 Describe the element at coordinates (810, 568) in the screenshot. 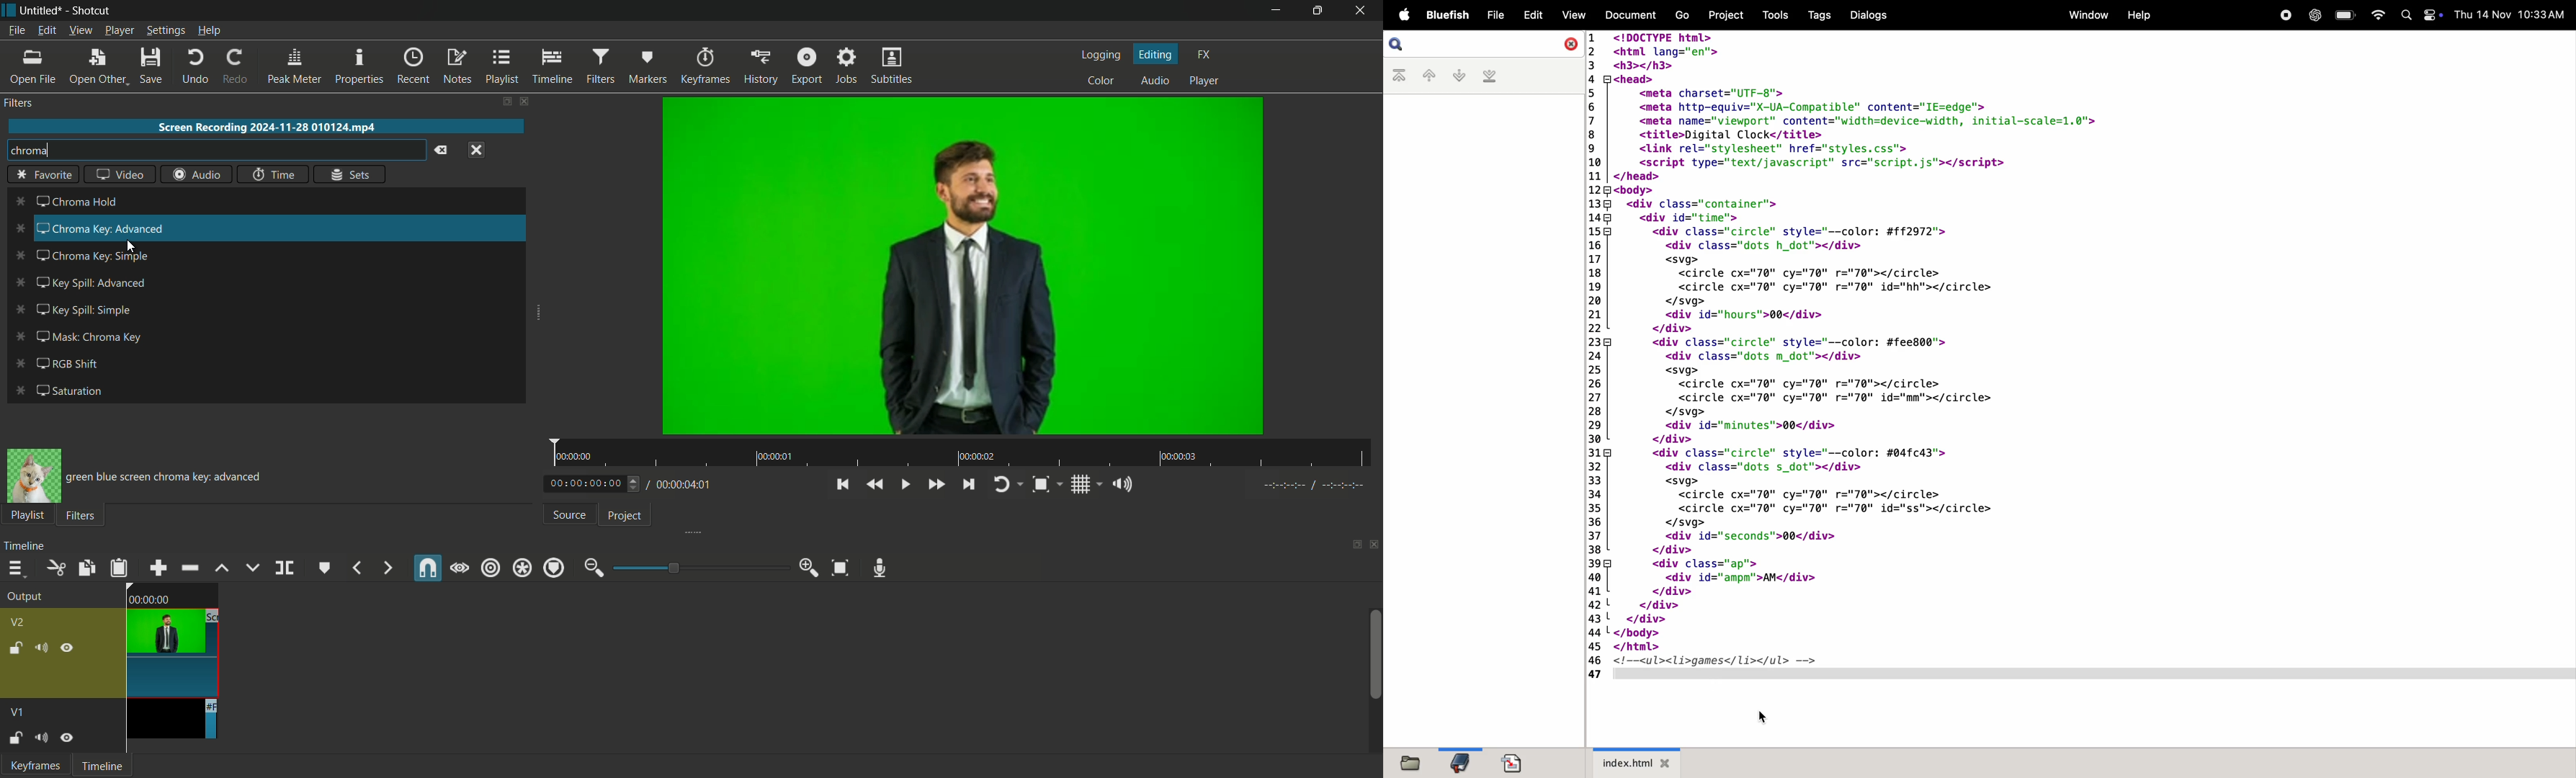

I see `zoom in` at that location.